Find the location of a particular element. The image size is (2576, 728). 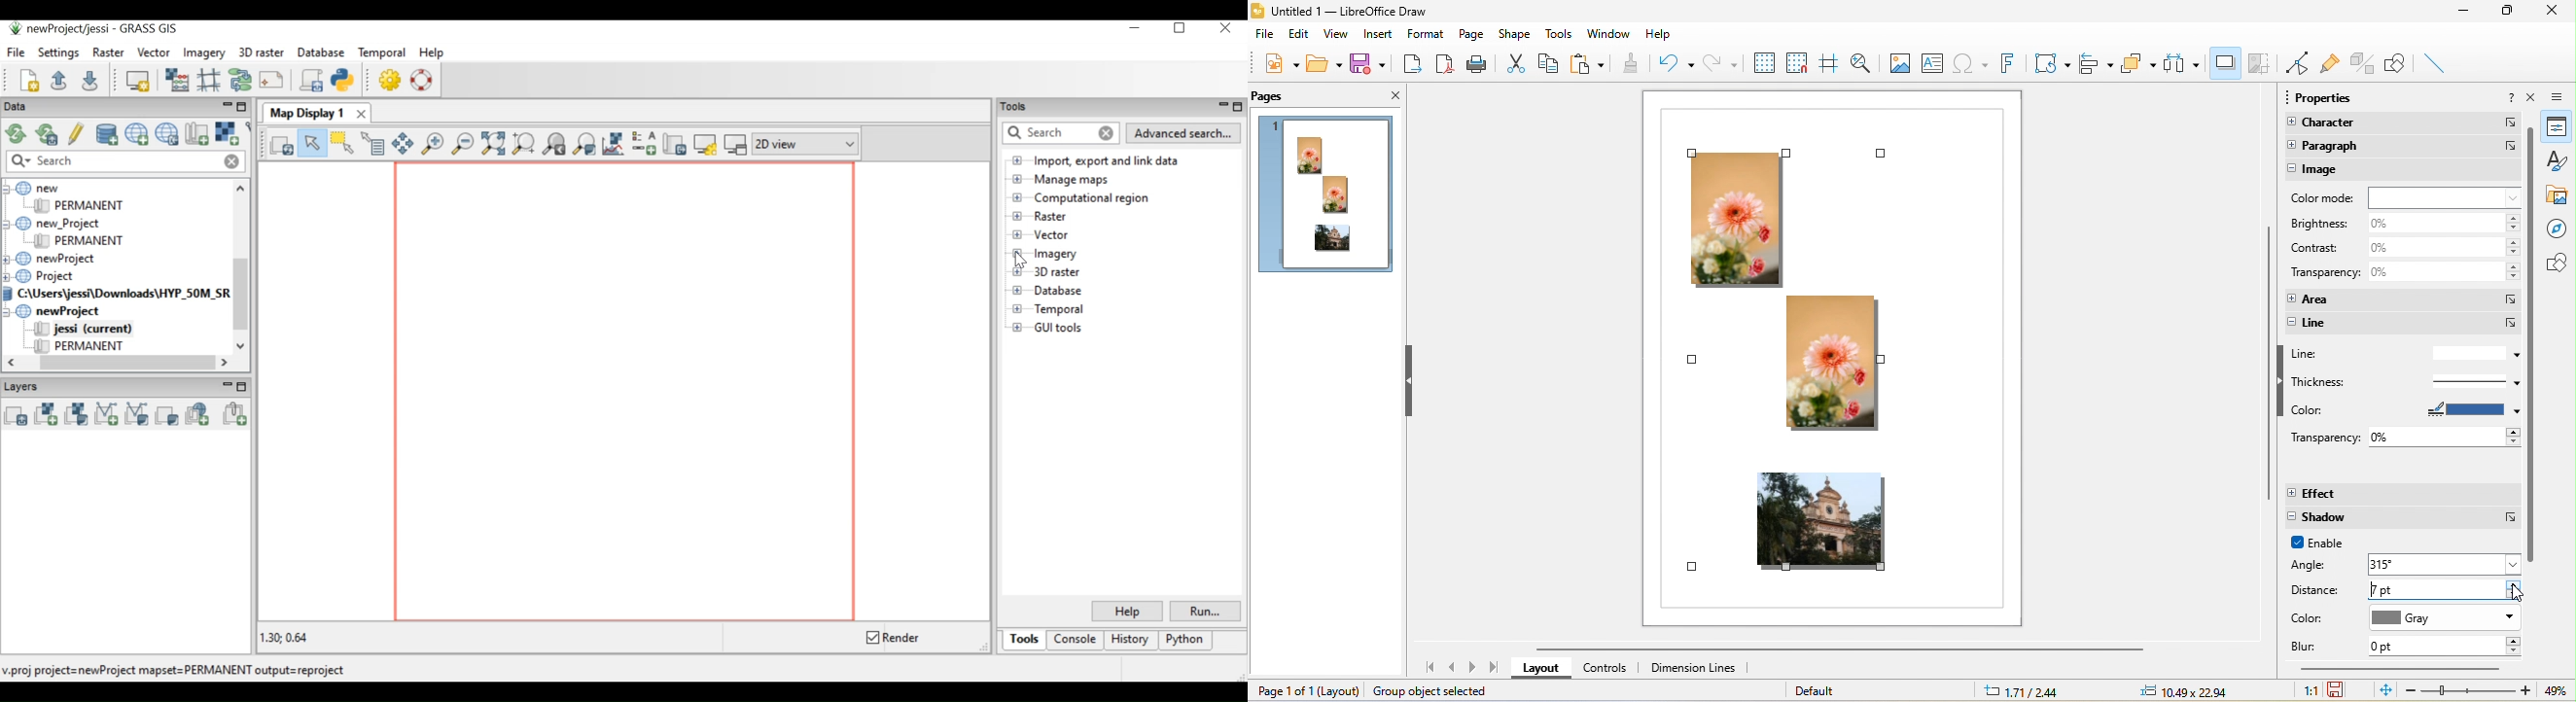

toggle extrusion is located at coordinates (2365, 61).